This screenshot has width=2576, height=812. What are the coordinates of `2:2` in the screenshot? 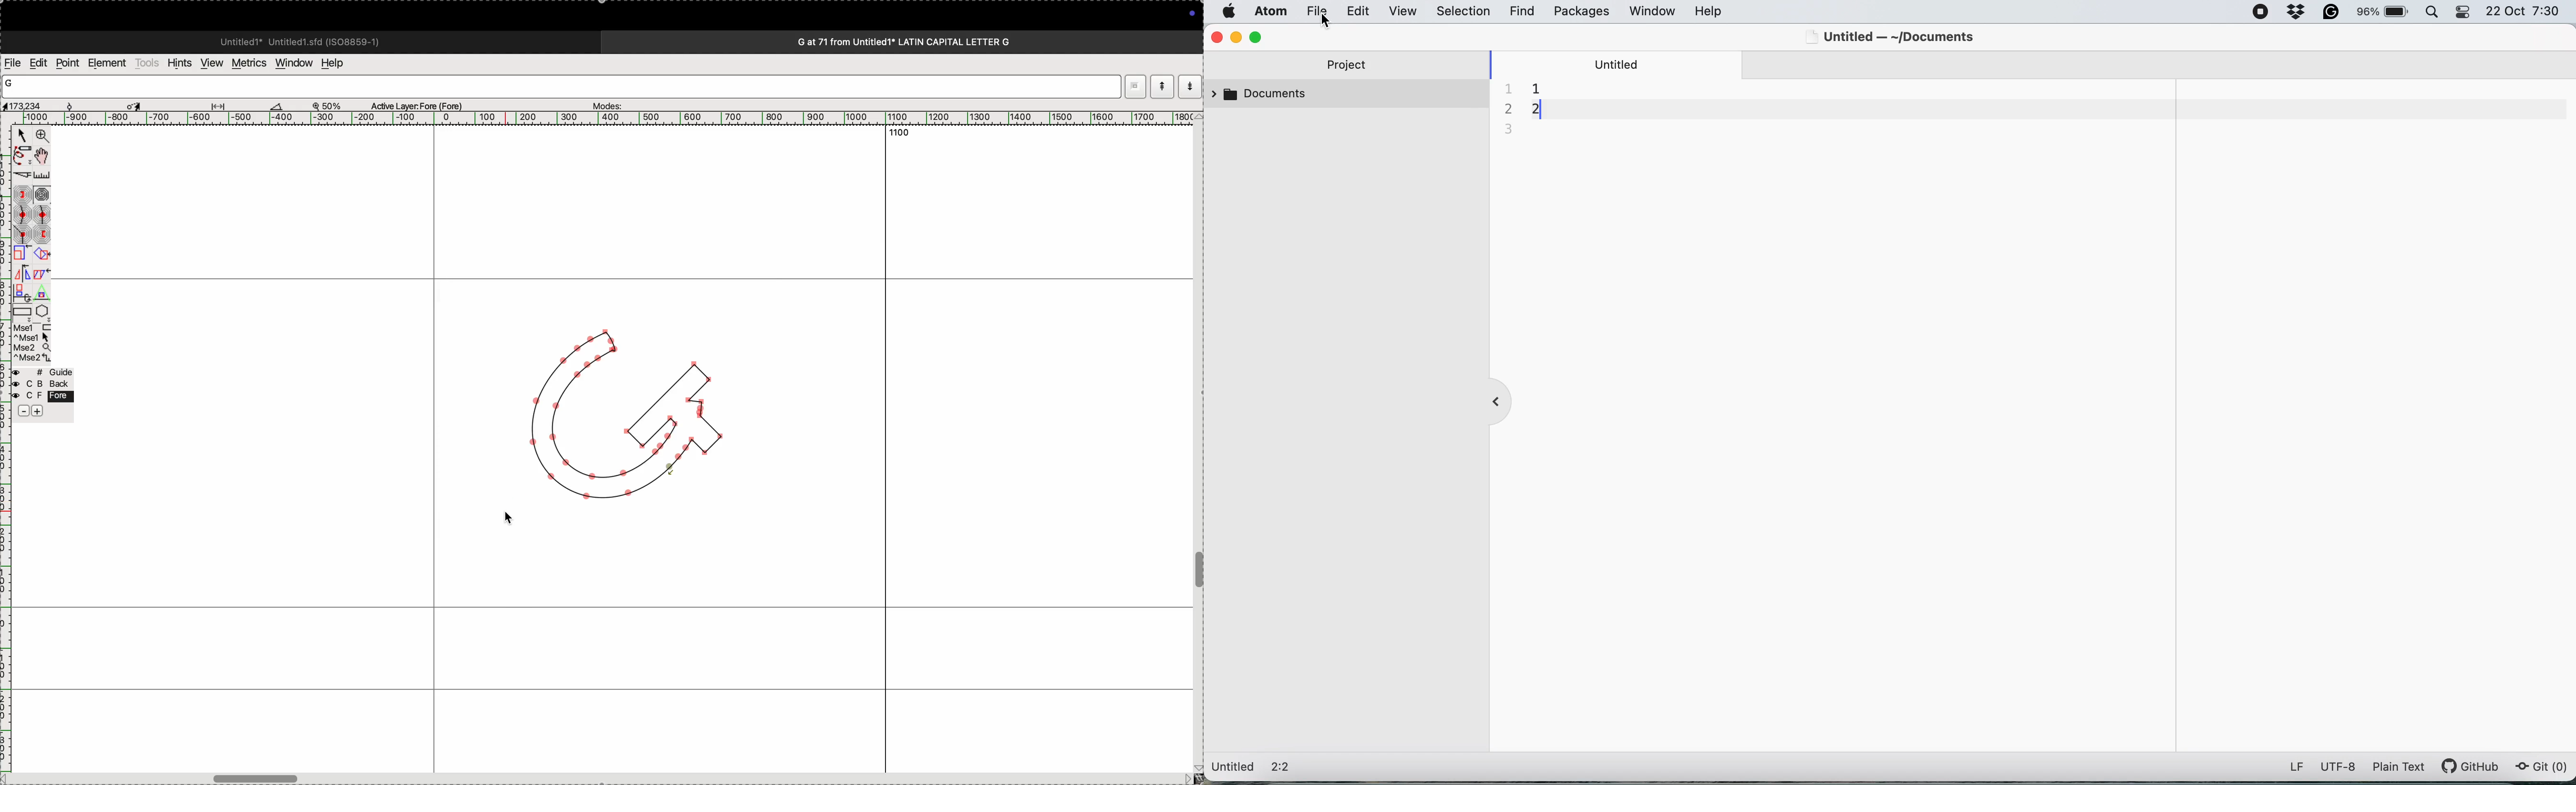 It's located at (1286, 768).